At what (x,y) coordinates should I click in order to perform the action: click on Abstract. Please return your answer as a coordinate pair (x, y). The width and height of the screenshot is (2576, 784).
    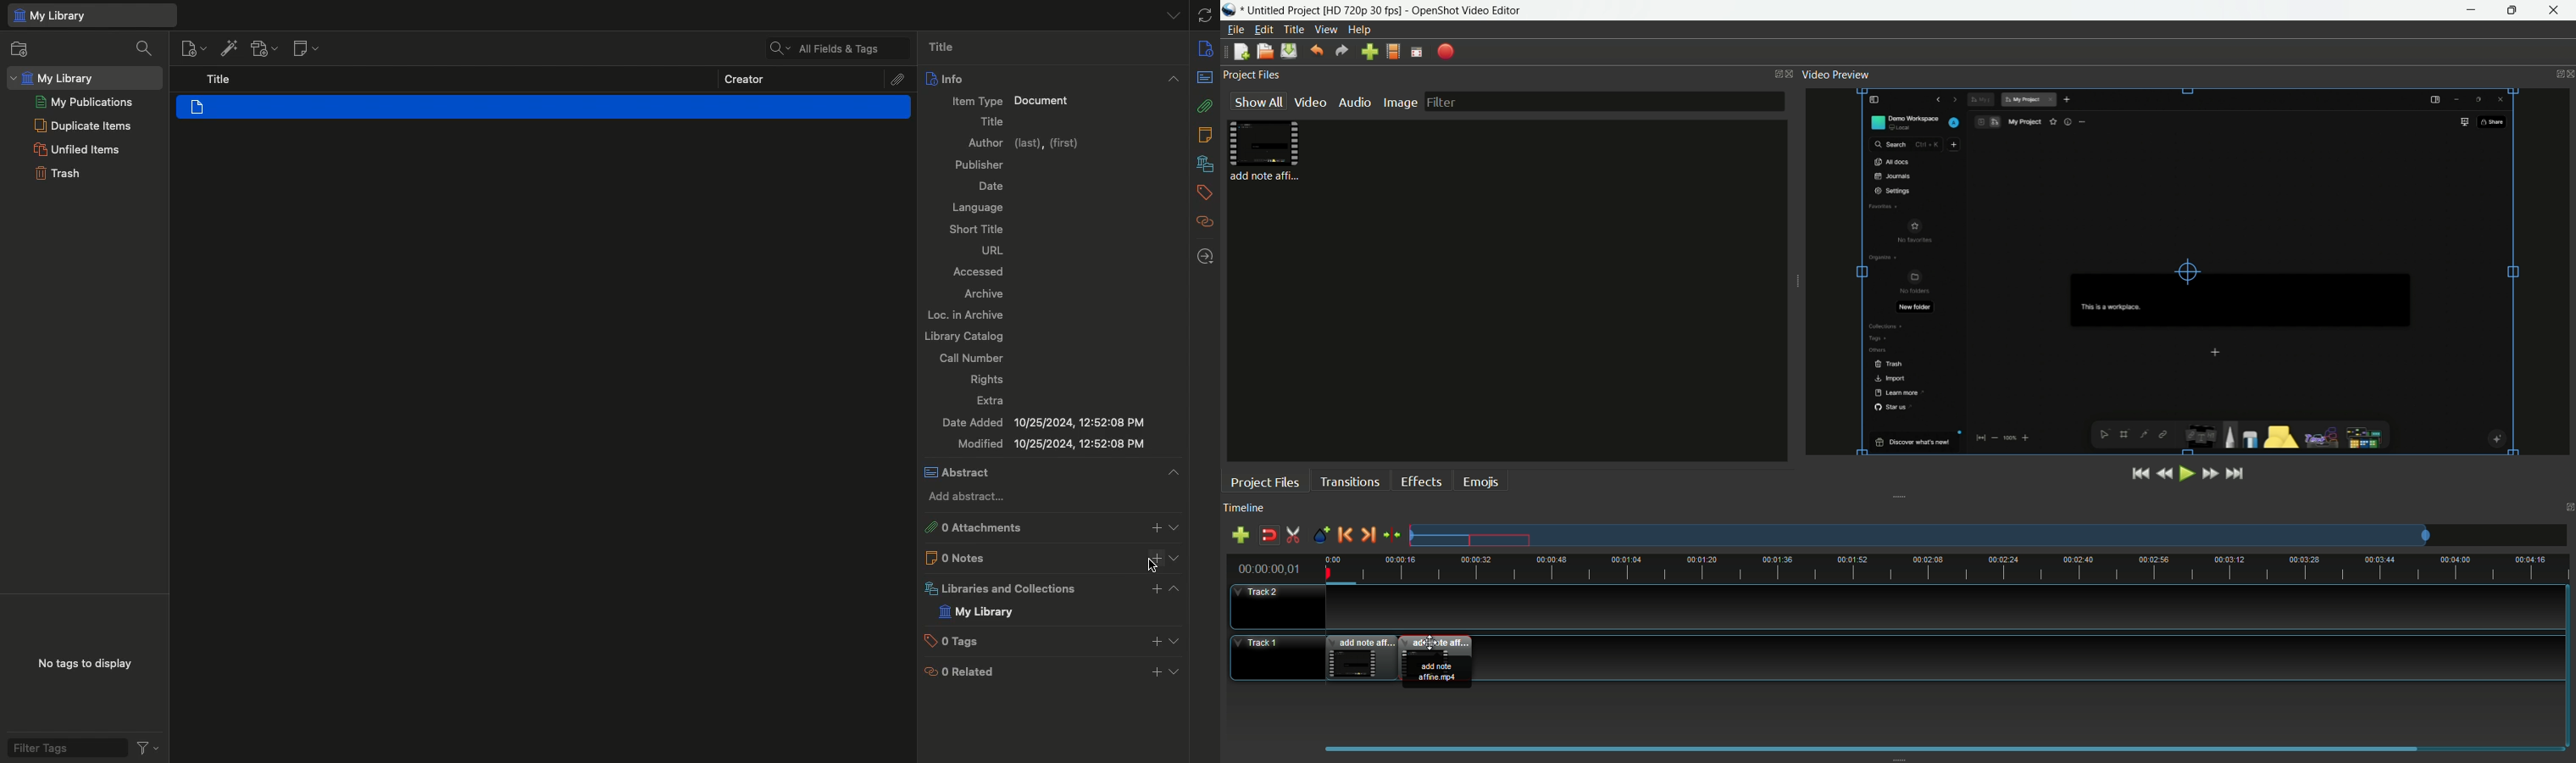
    Looking at the image, I should click on (1206, 77).